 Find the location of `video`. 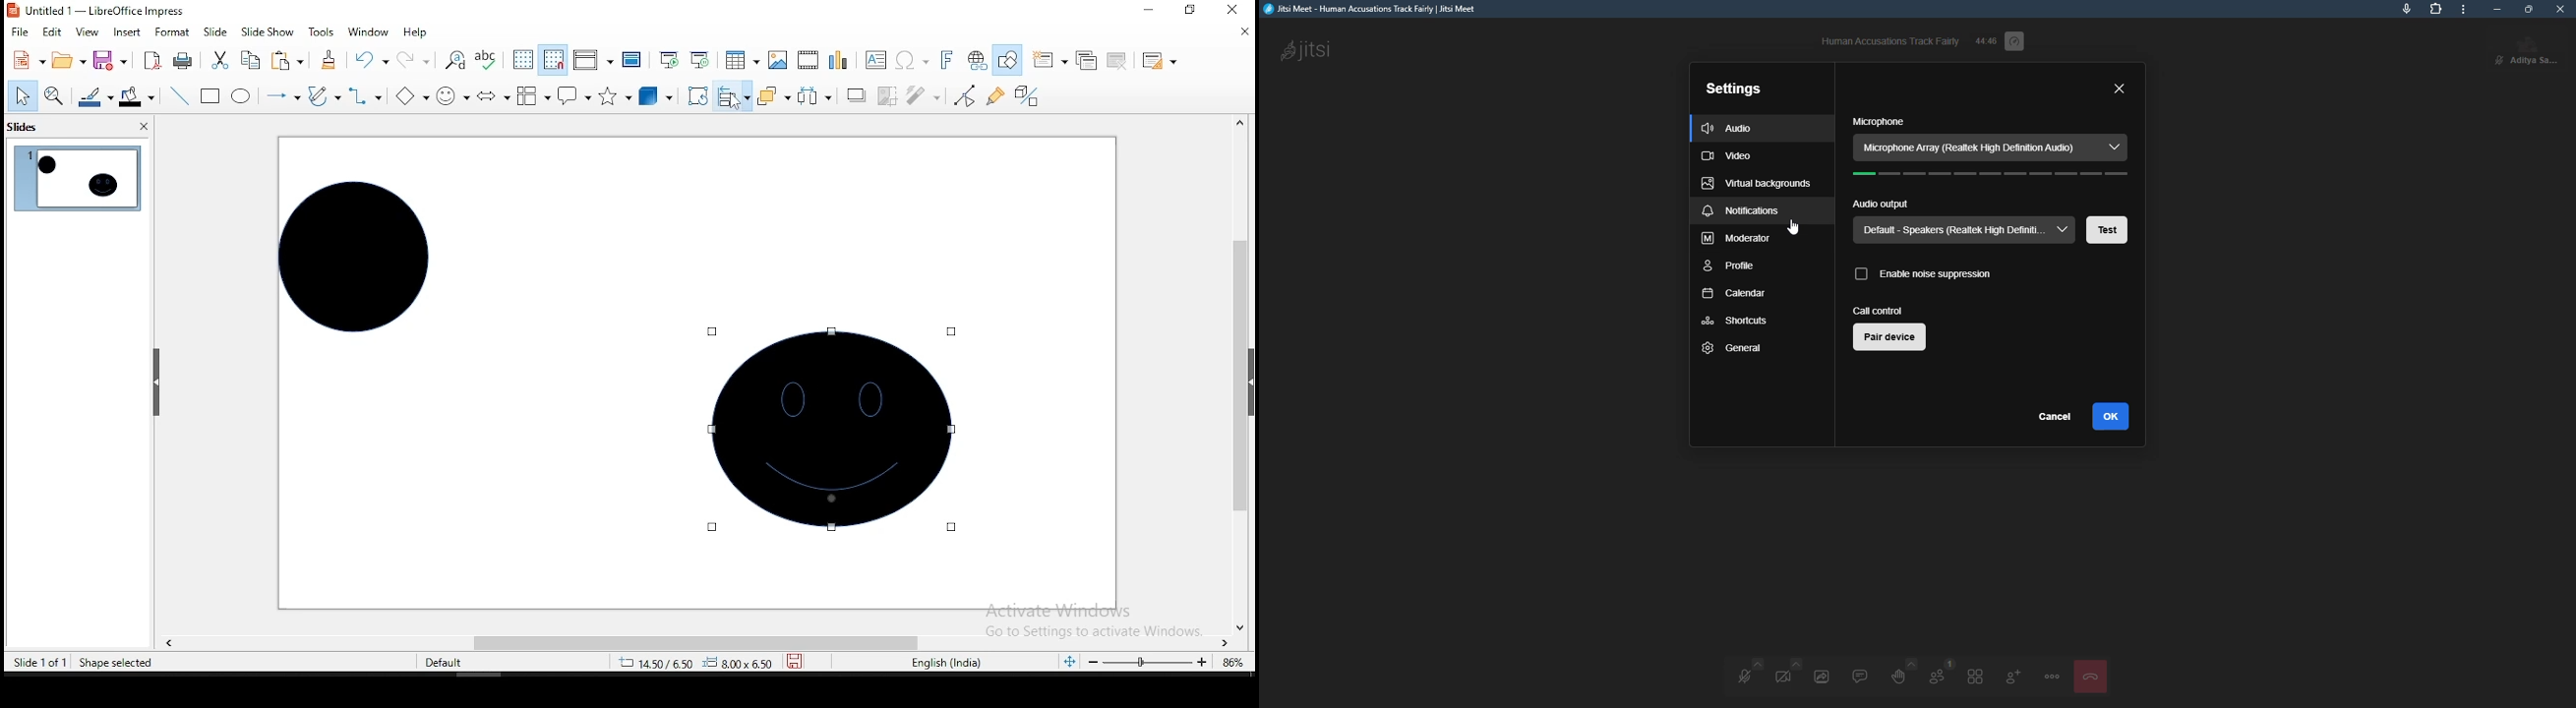

video is located at coordinates (1728, 157).